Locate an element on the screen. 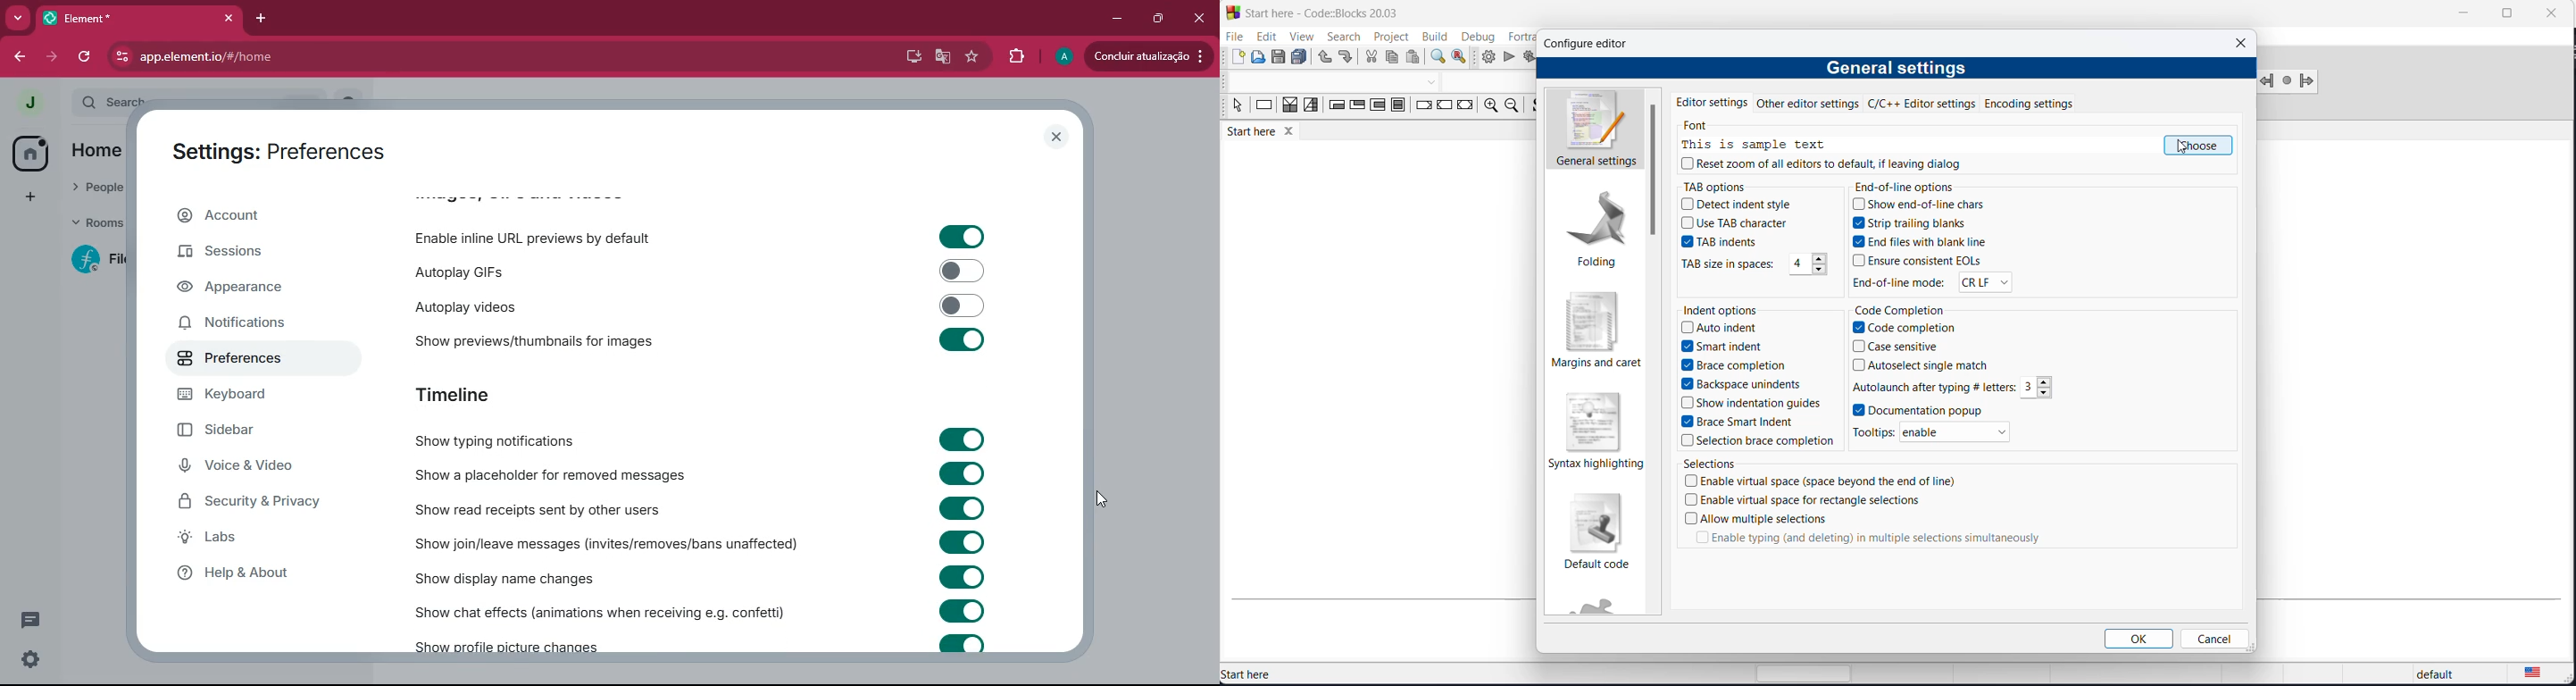 This screenshot has height=700, width=2576. this is sample text  is located at coordinates (1759, 145).